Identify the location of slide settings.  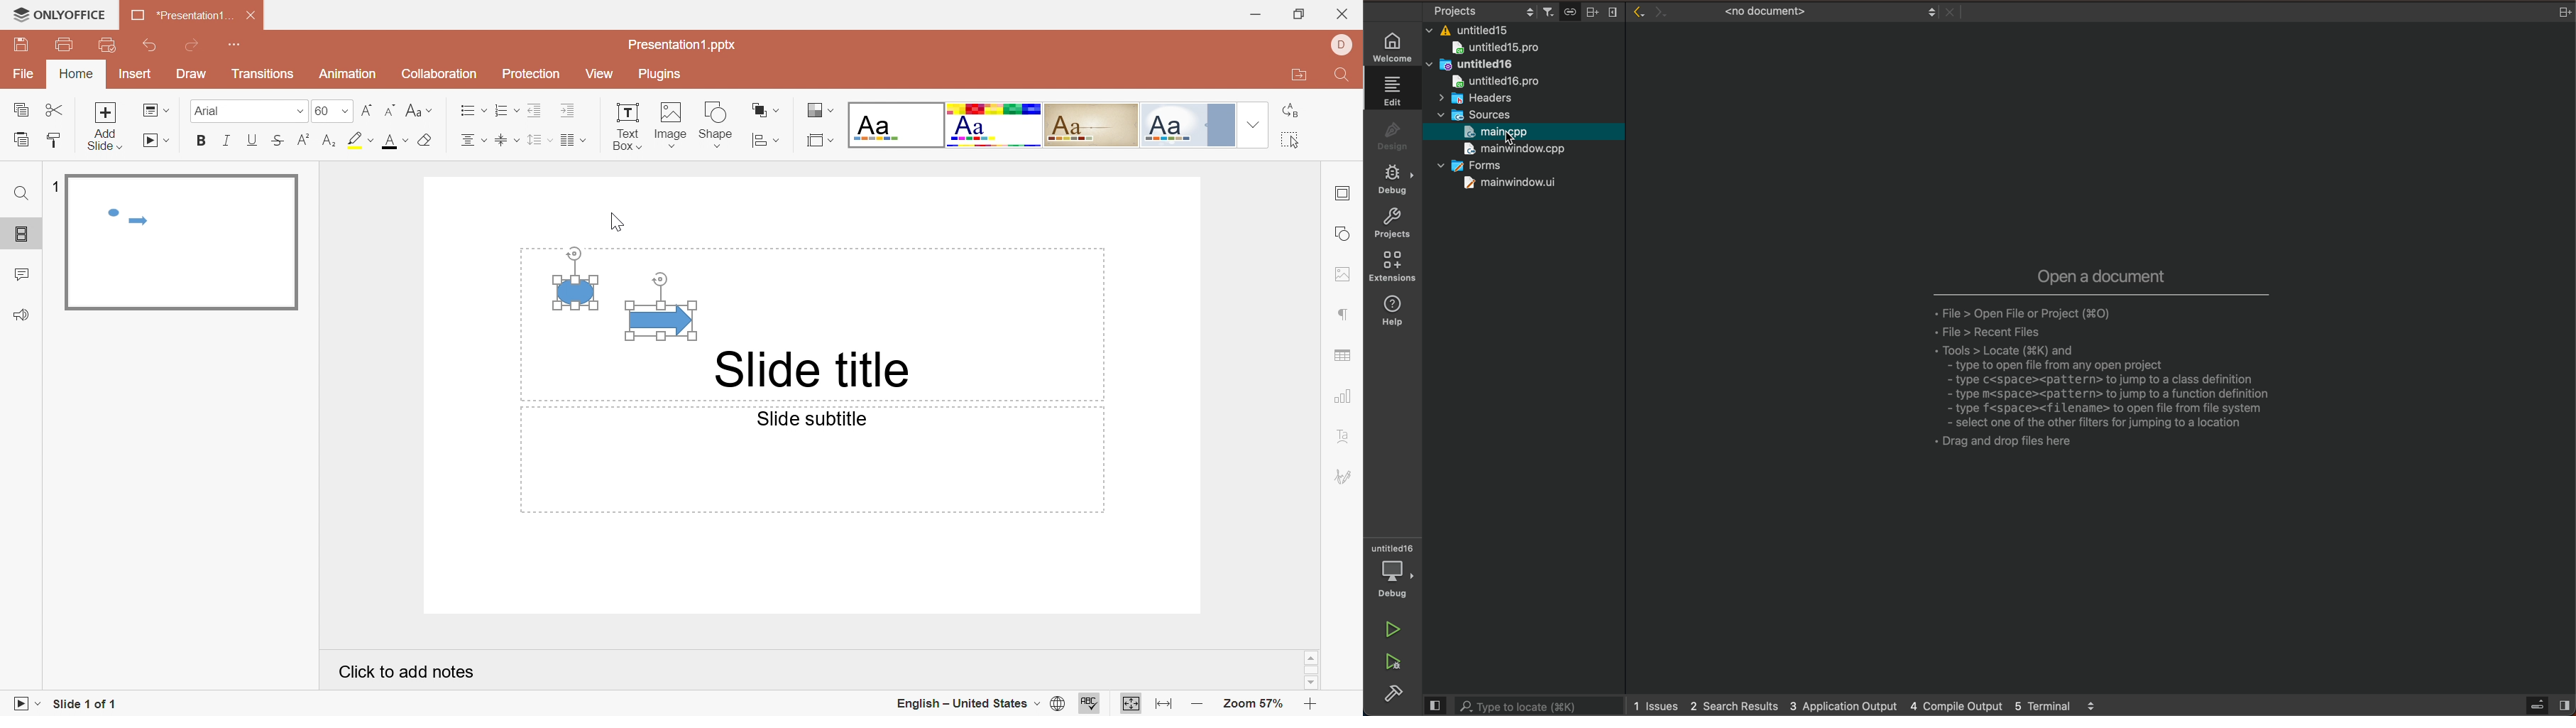
(1344, 195).